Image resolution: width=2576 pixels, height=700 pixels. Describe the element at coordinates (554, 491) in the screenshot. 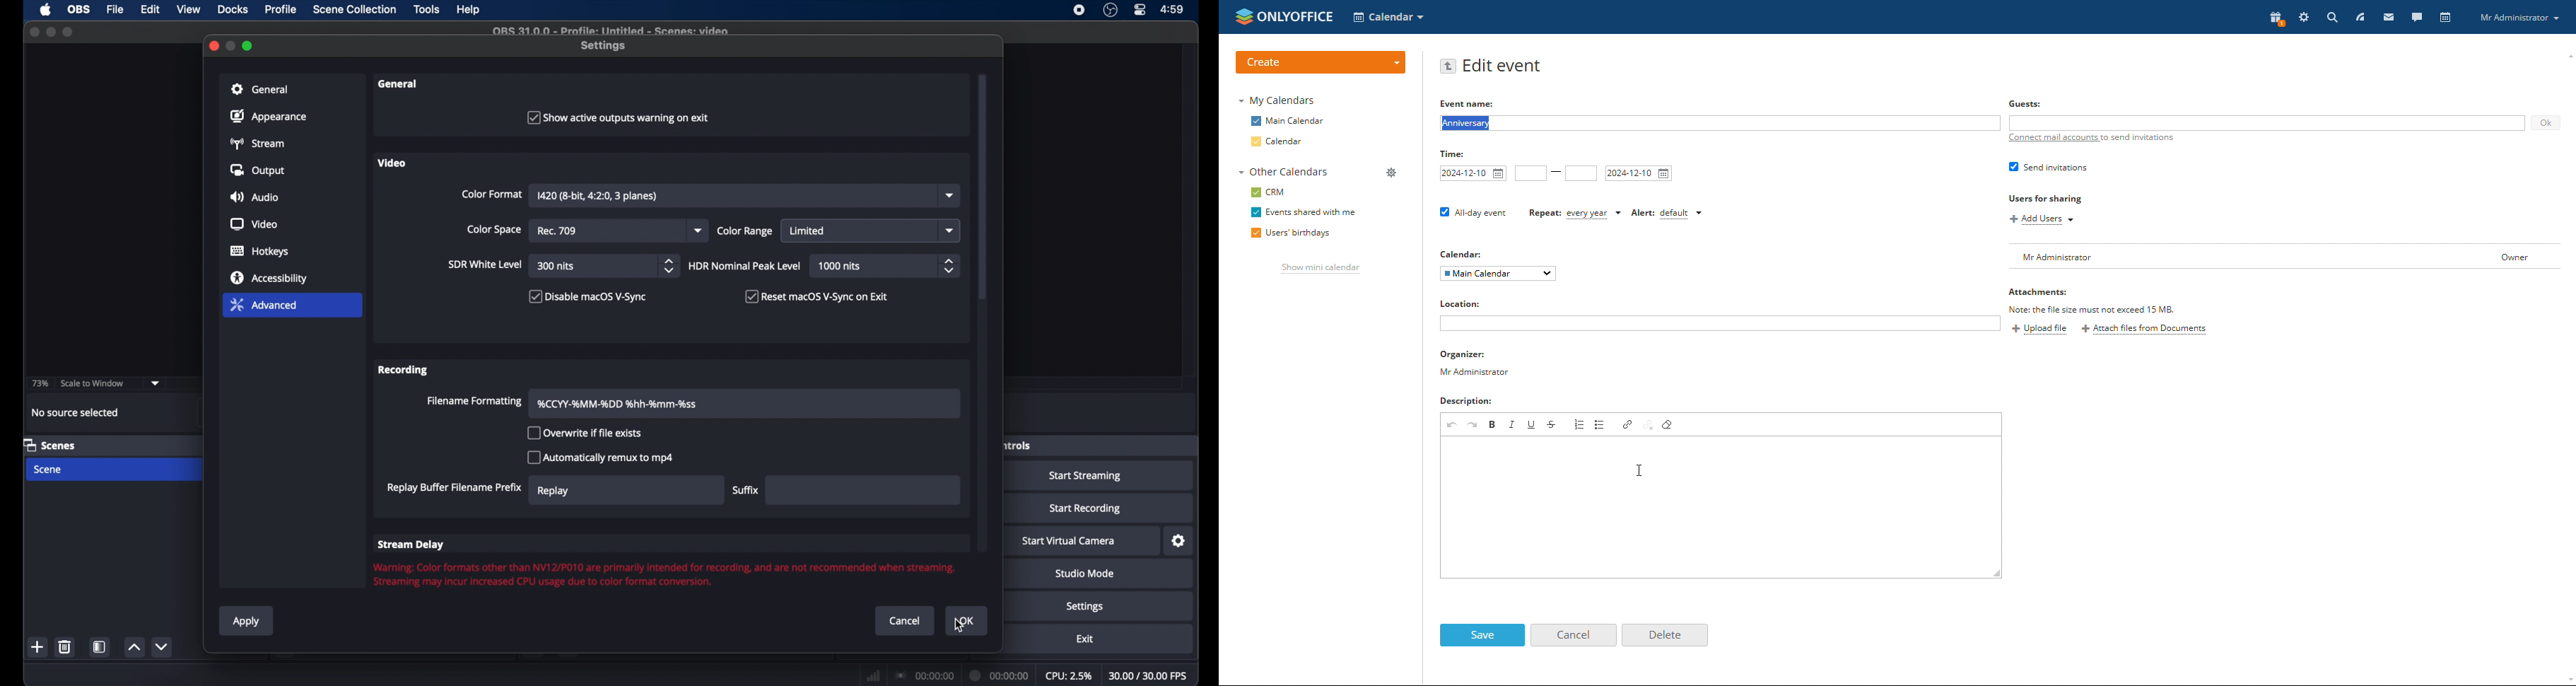

I see `replay` at that location.